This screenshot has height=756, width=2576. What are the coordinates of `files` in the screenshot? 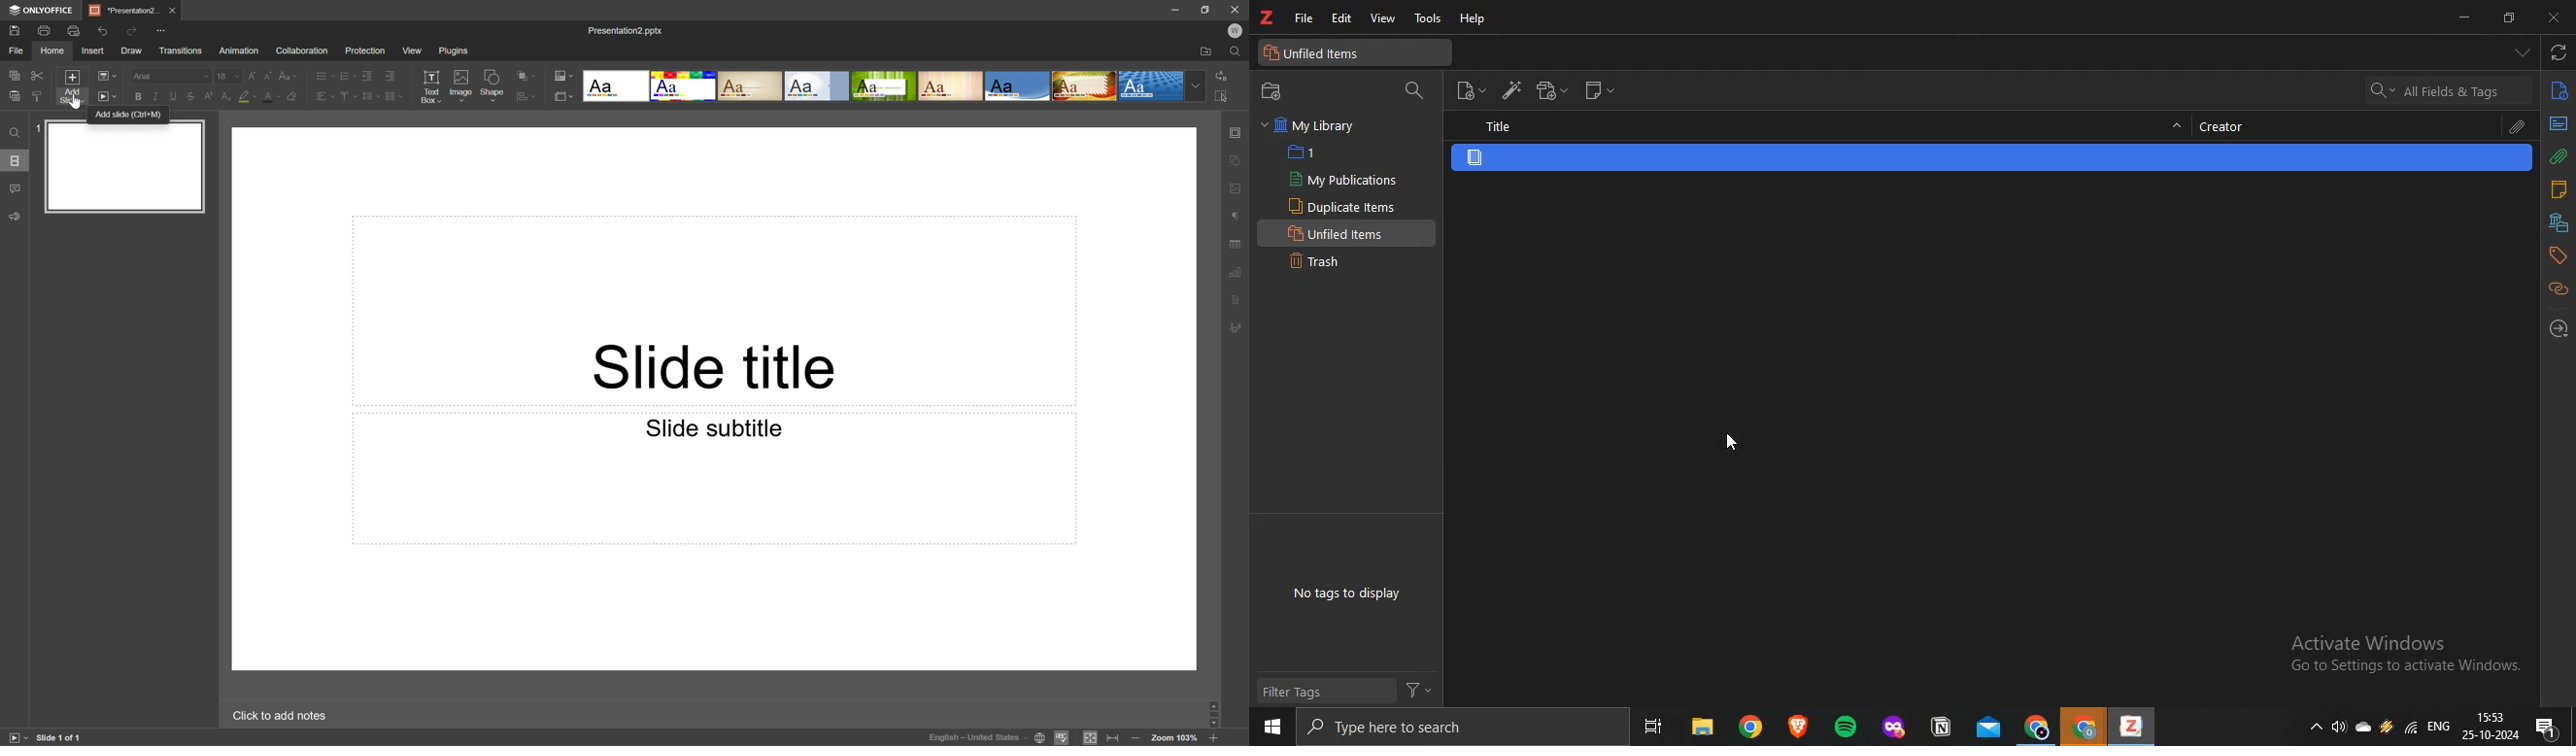 It's located at (1701, 727).